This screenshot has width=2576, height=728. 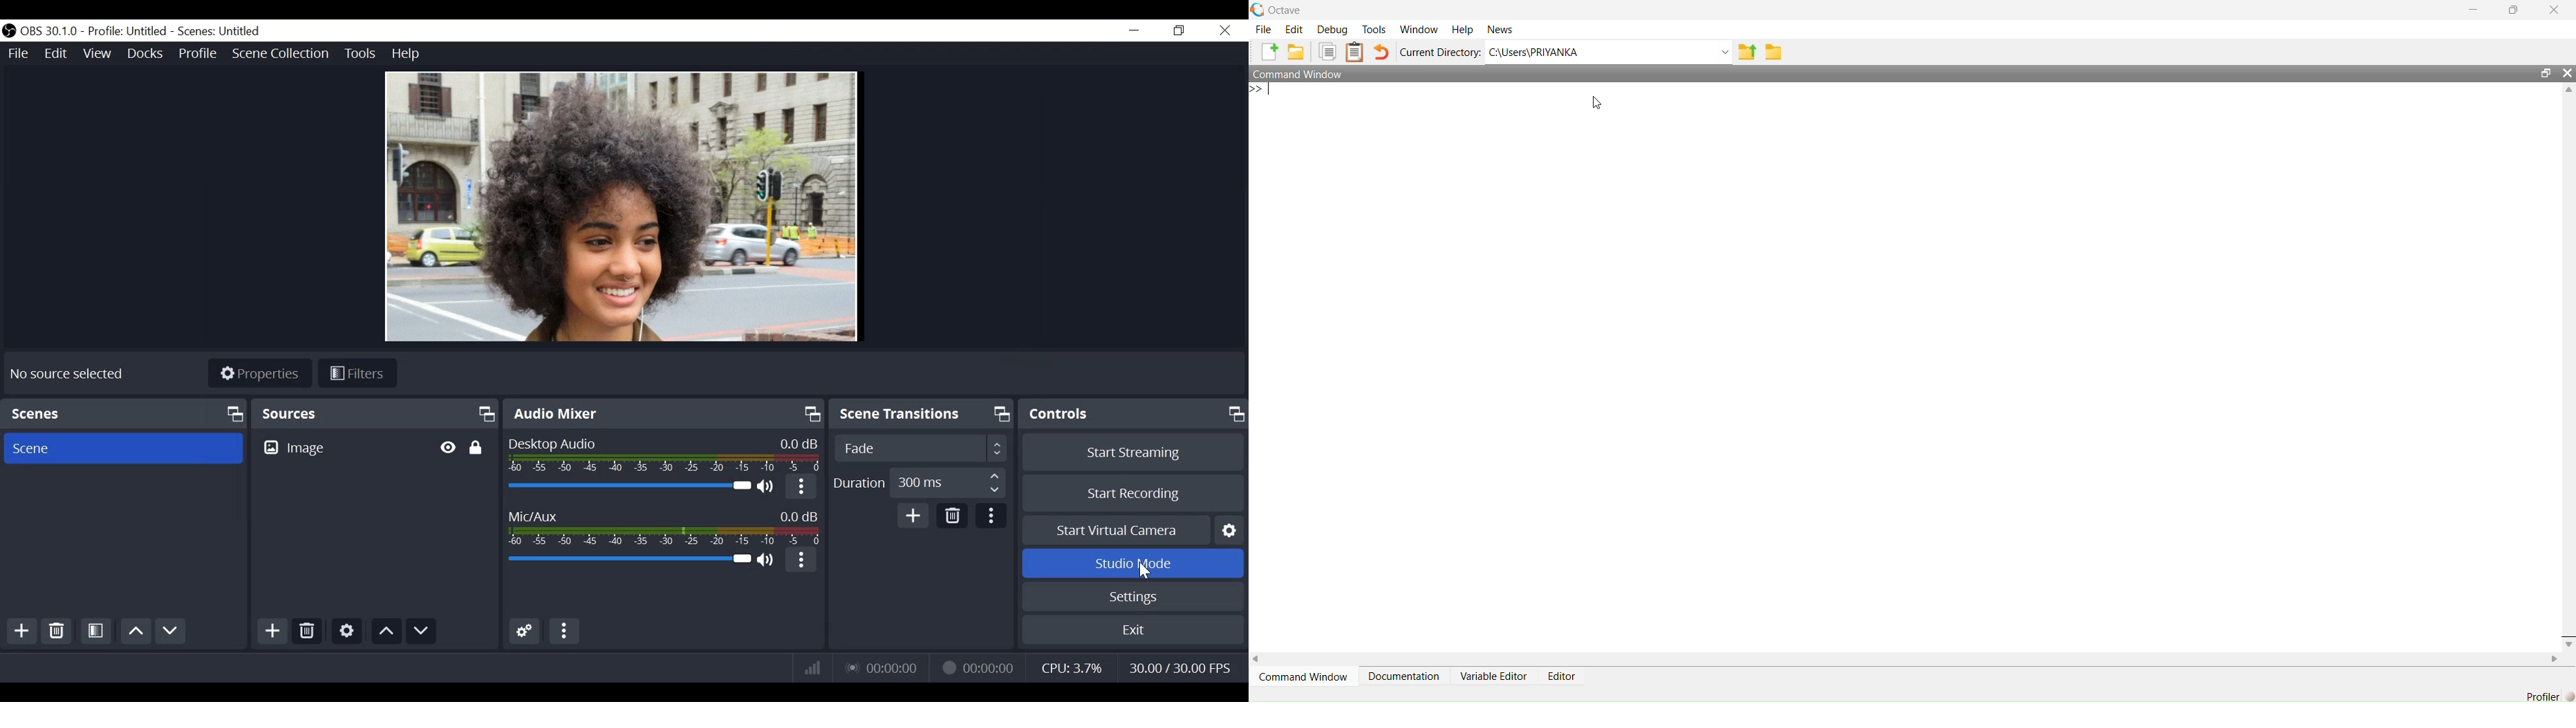 I want to click on Toggle Lock/Unlock, so click(x=475, y=446).